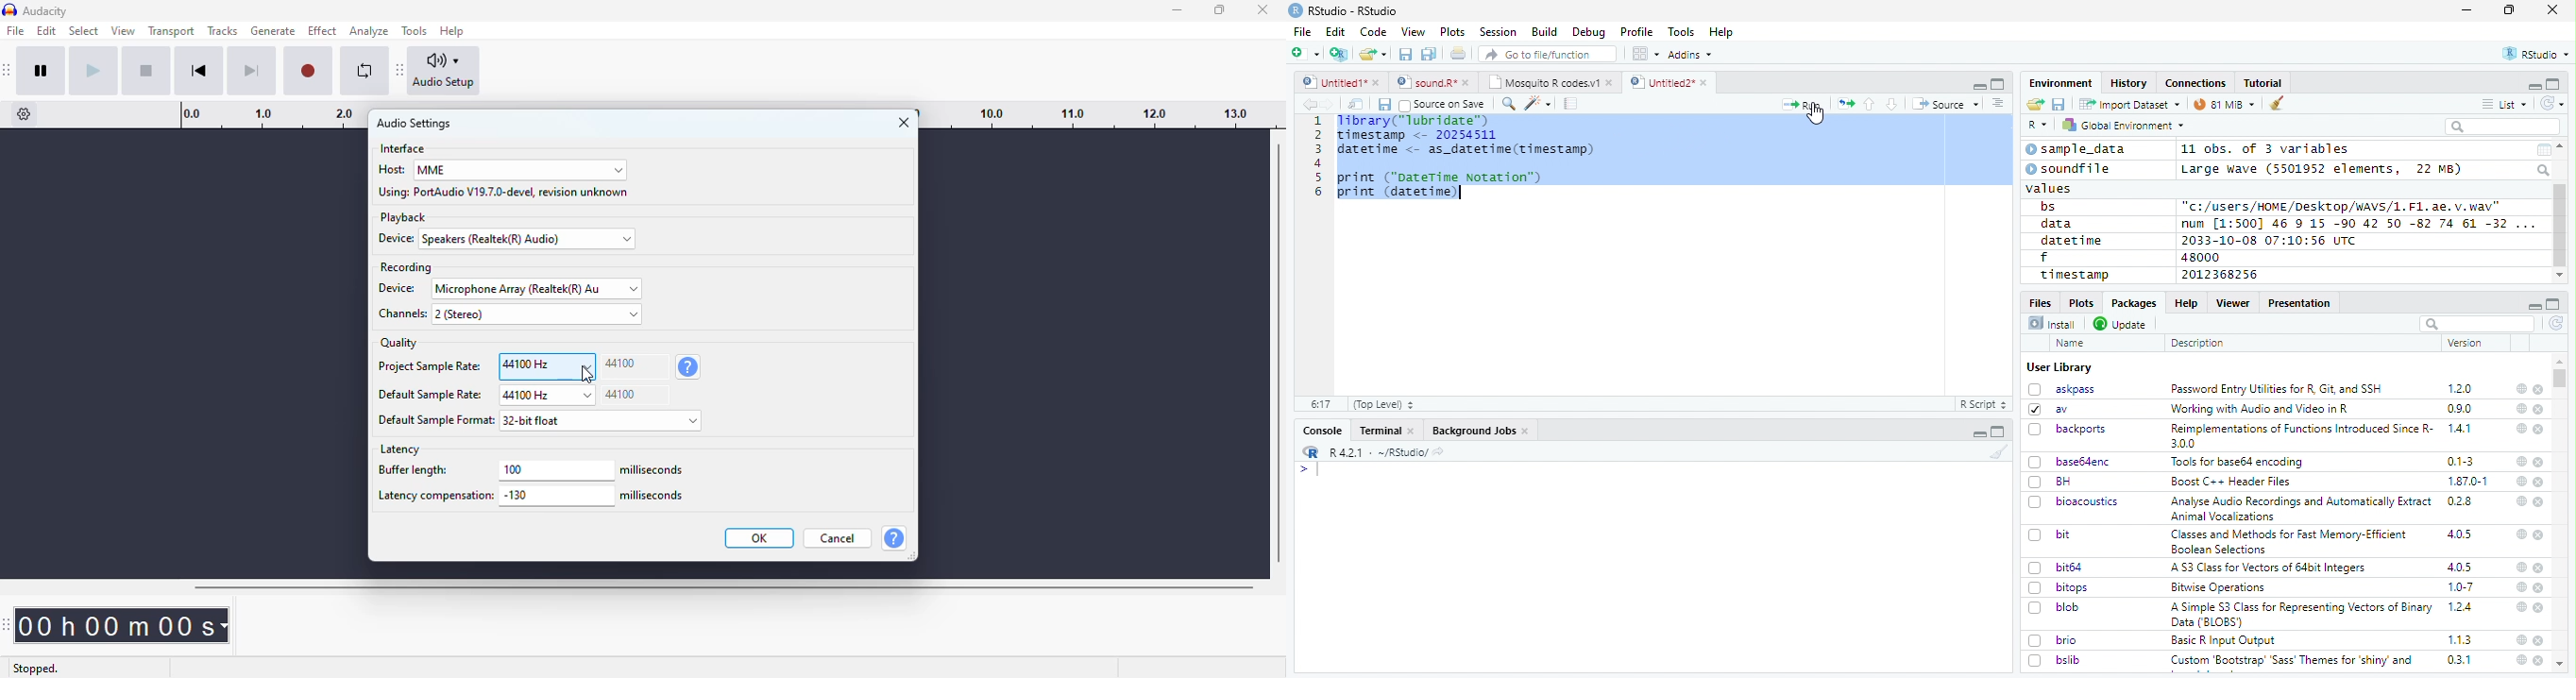 This screenshot has height=700, width=2576. Describe the element at coordinates (1219, 8) in the screenshot. I see `maximize` at that location.